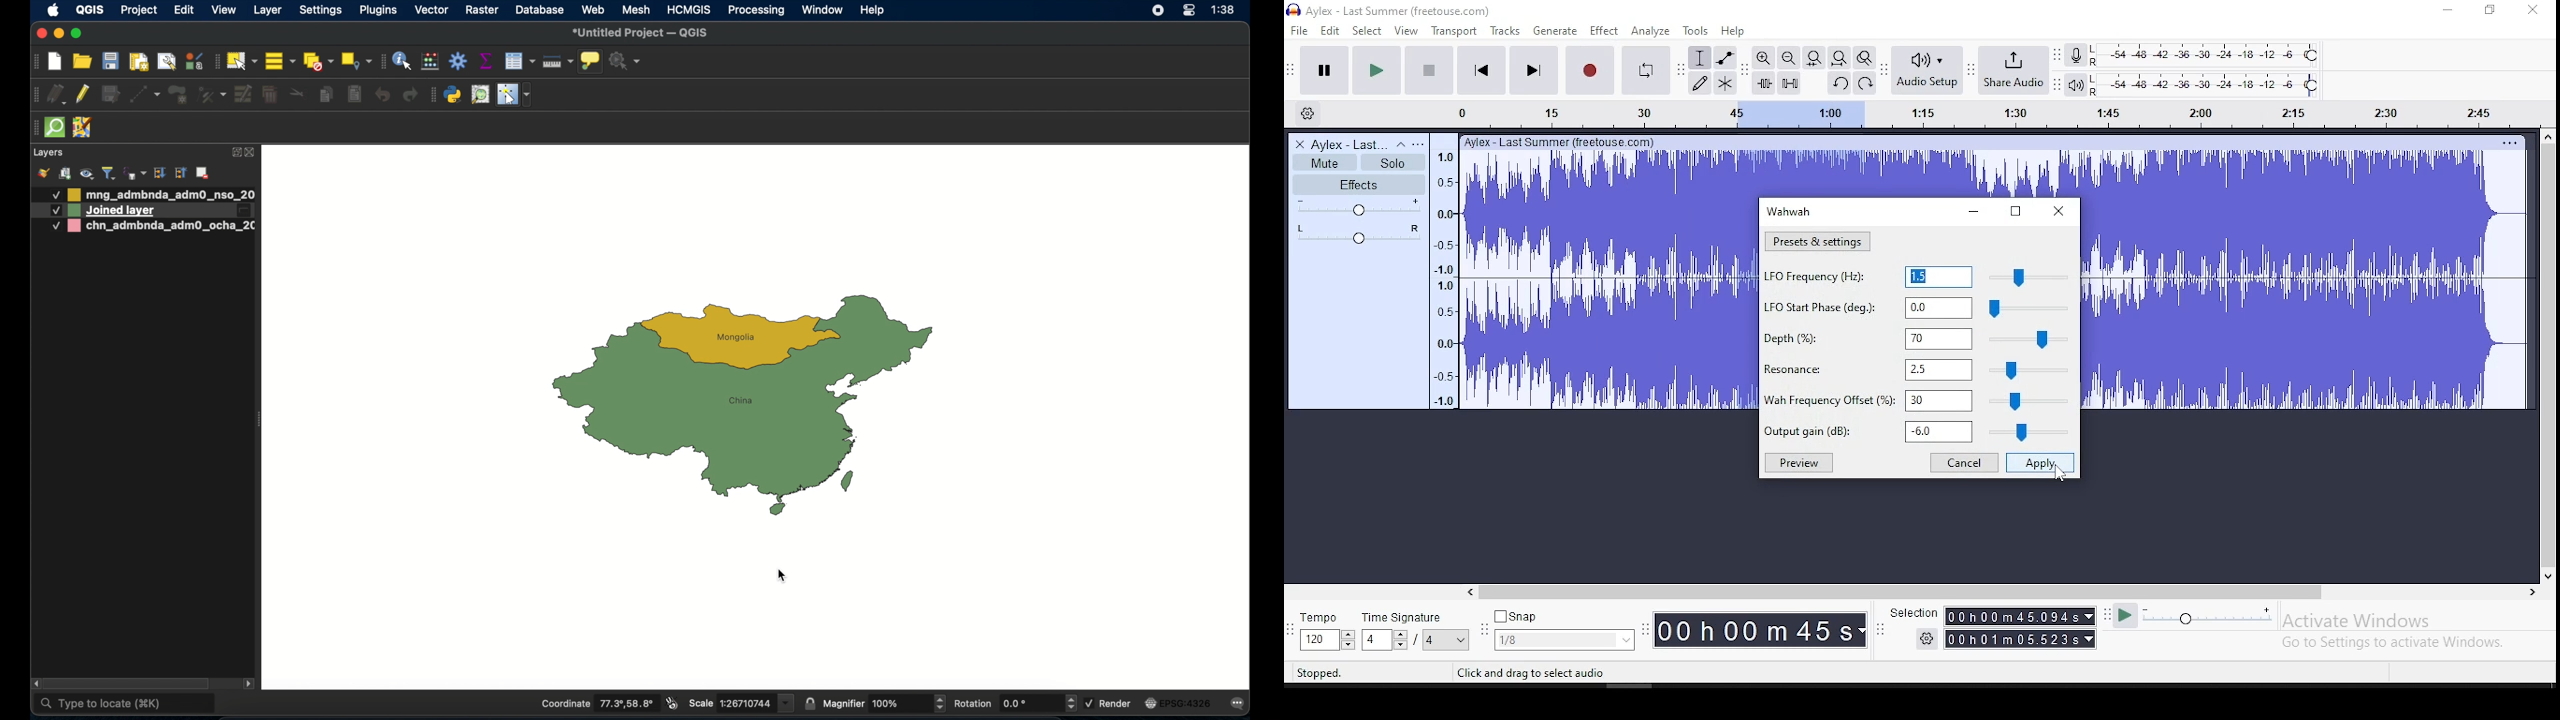 The width and height of the screenshot is (2576, 728). Describe the element at coordinates (2002, 593) in the screenshot. I see `scroll bar` at that location.